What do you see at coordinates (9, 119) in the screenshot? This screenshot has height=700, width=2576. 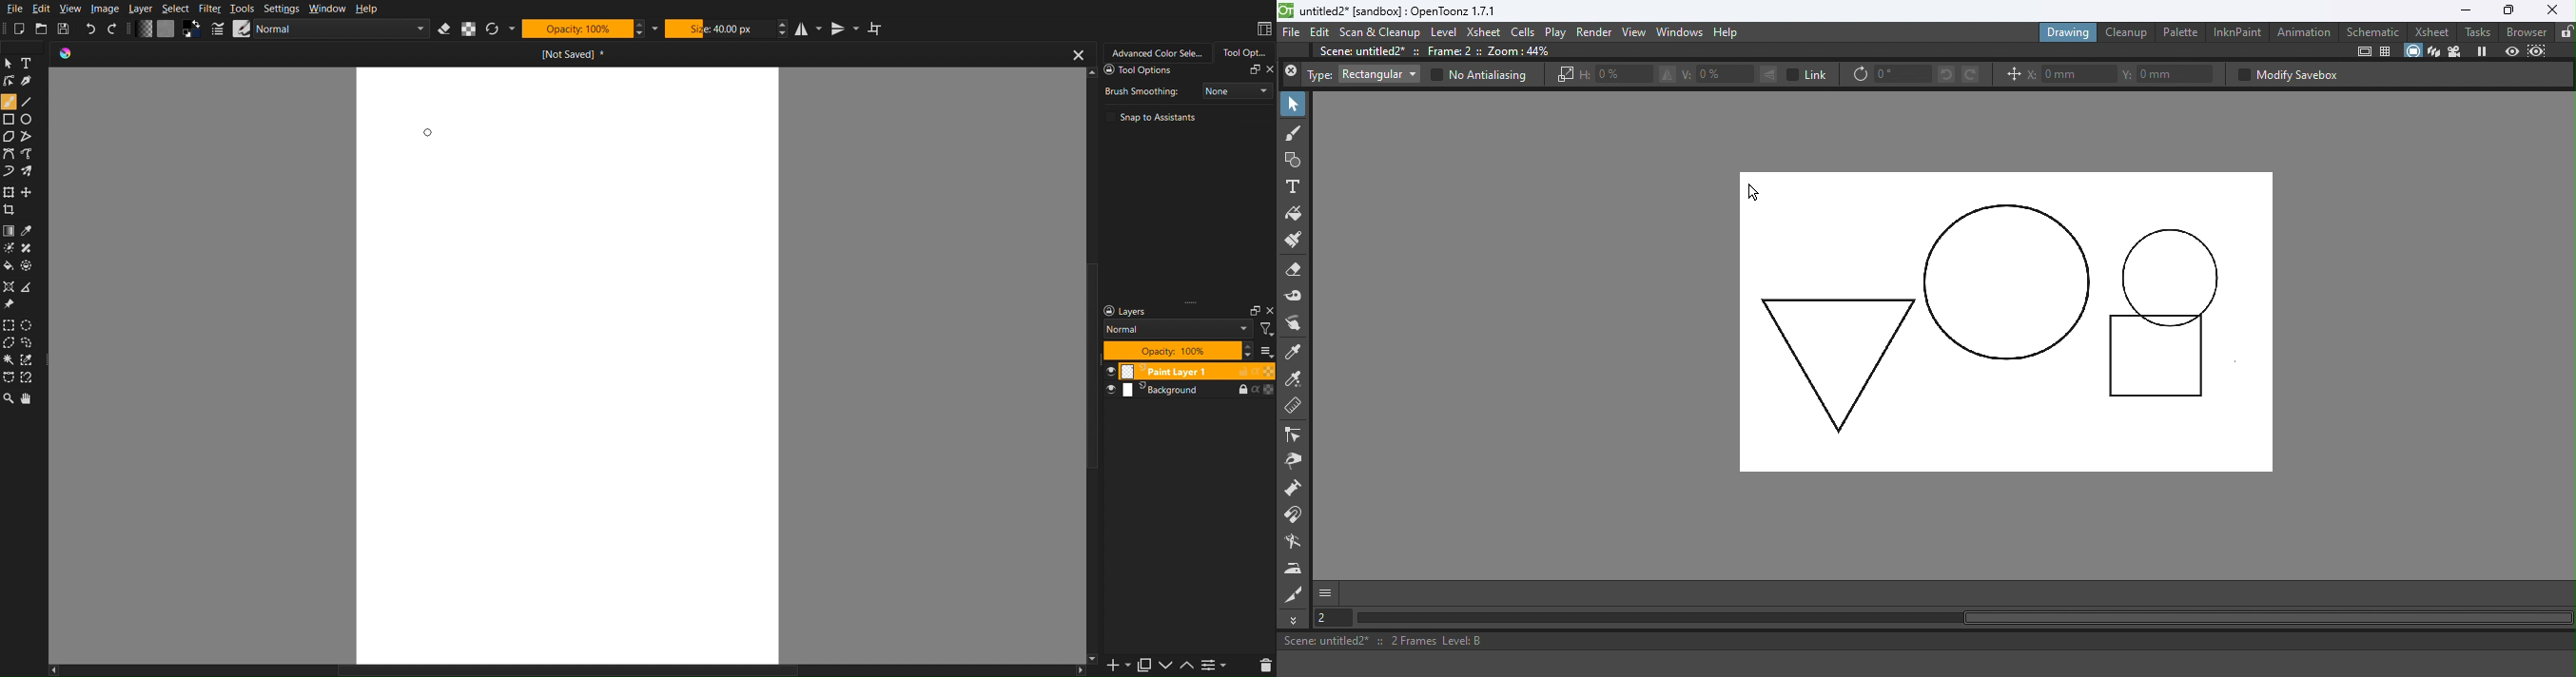 I see `Square` at bounding box center [9, 119].